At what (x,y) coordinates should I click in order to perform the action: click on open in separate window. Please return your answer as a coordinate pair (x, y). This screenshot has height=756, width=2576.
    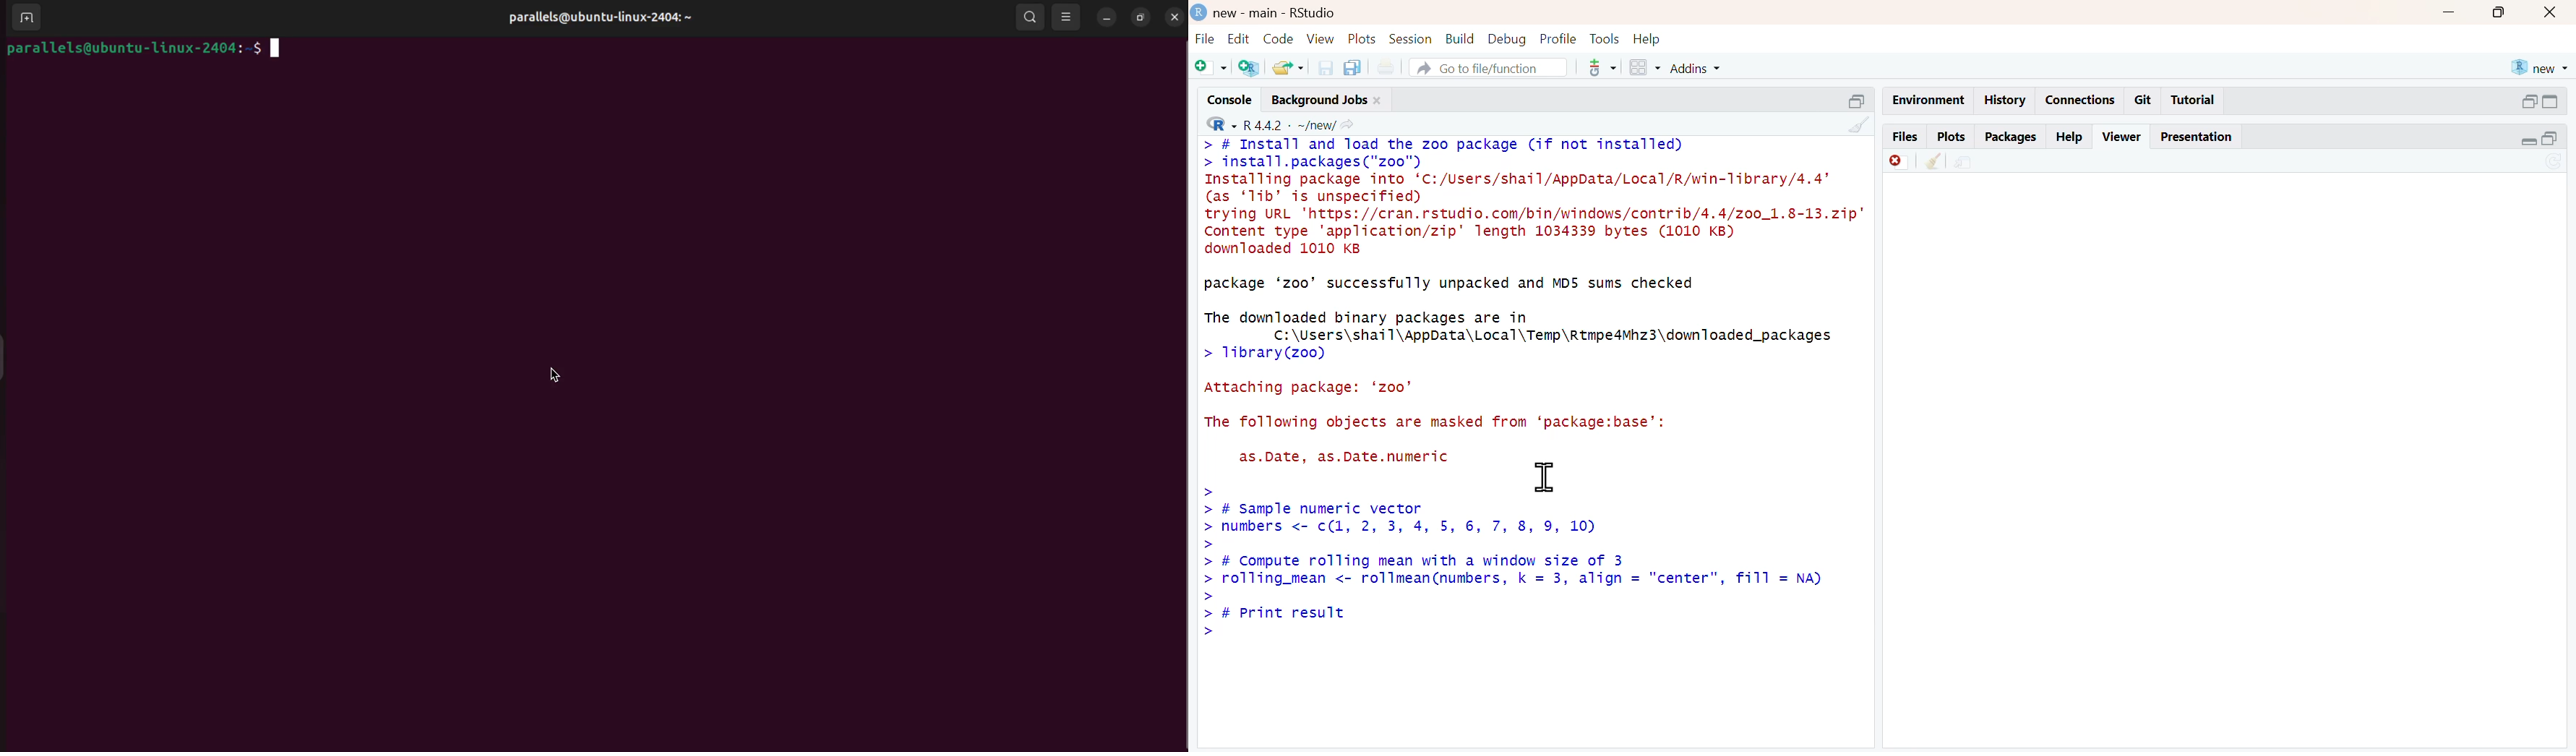
    Looking at the image, I should click on (2530, 101).